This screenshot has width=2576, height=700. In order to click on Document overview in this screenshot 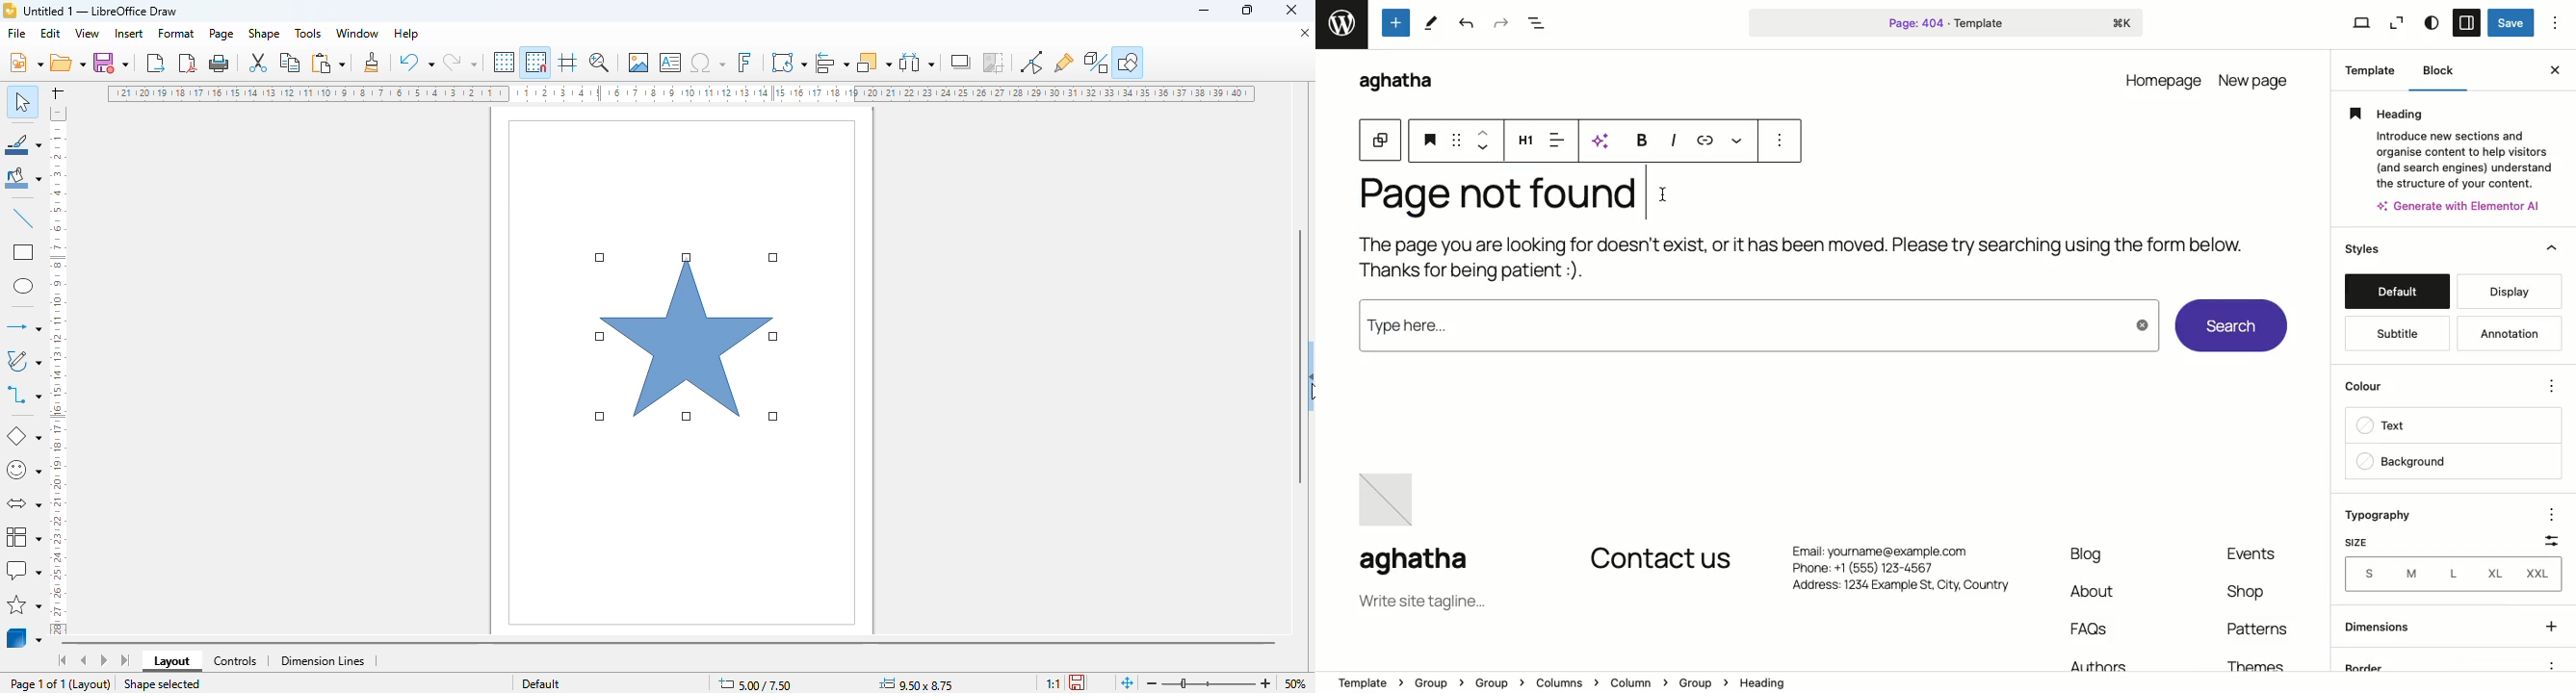, I will do `click(1536, 24)`.